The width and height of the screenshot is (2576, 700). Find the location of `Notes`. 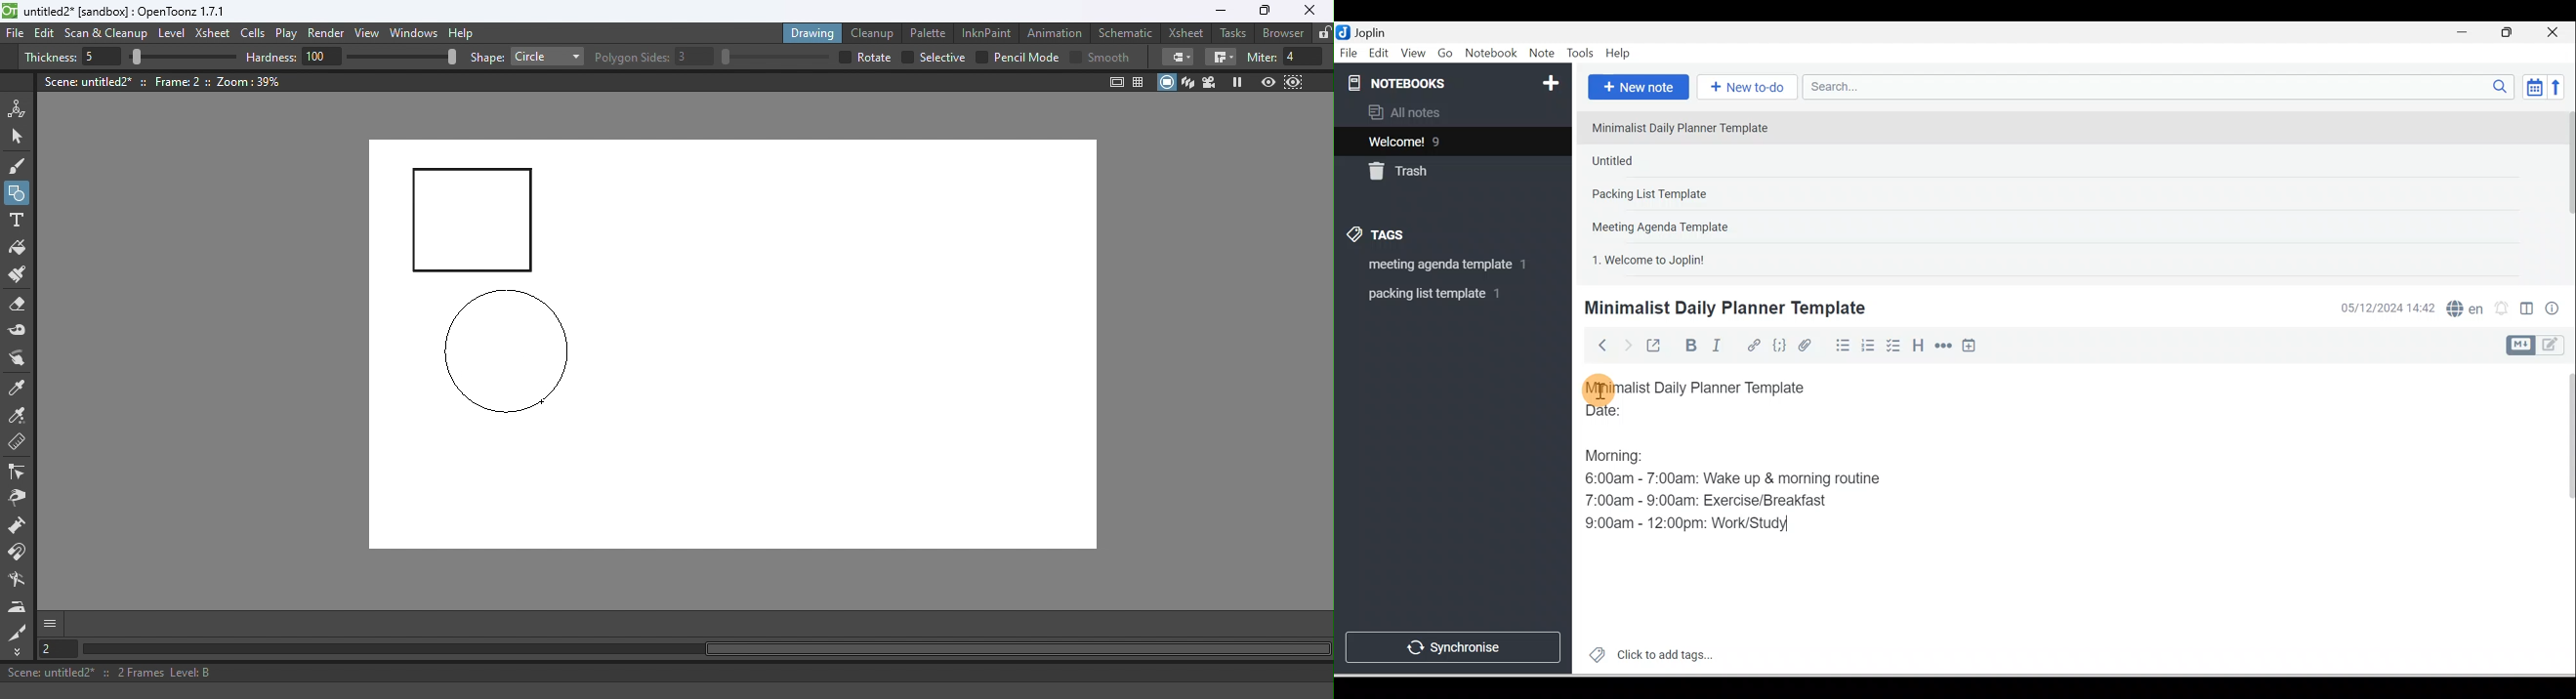

Notes is located at coordinates (1443, 139).